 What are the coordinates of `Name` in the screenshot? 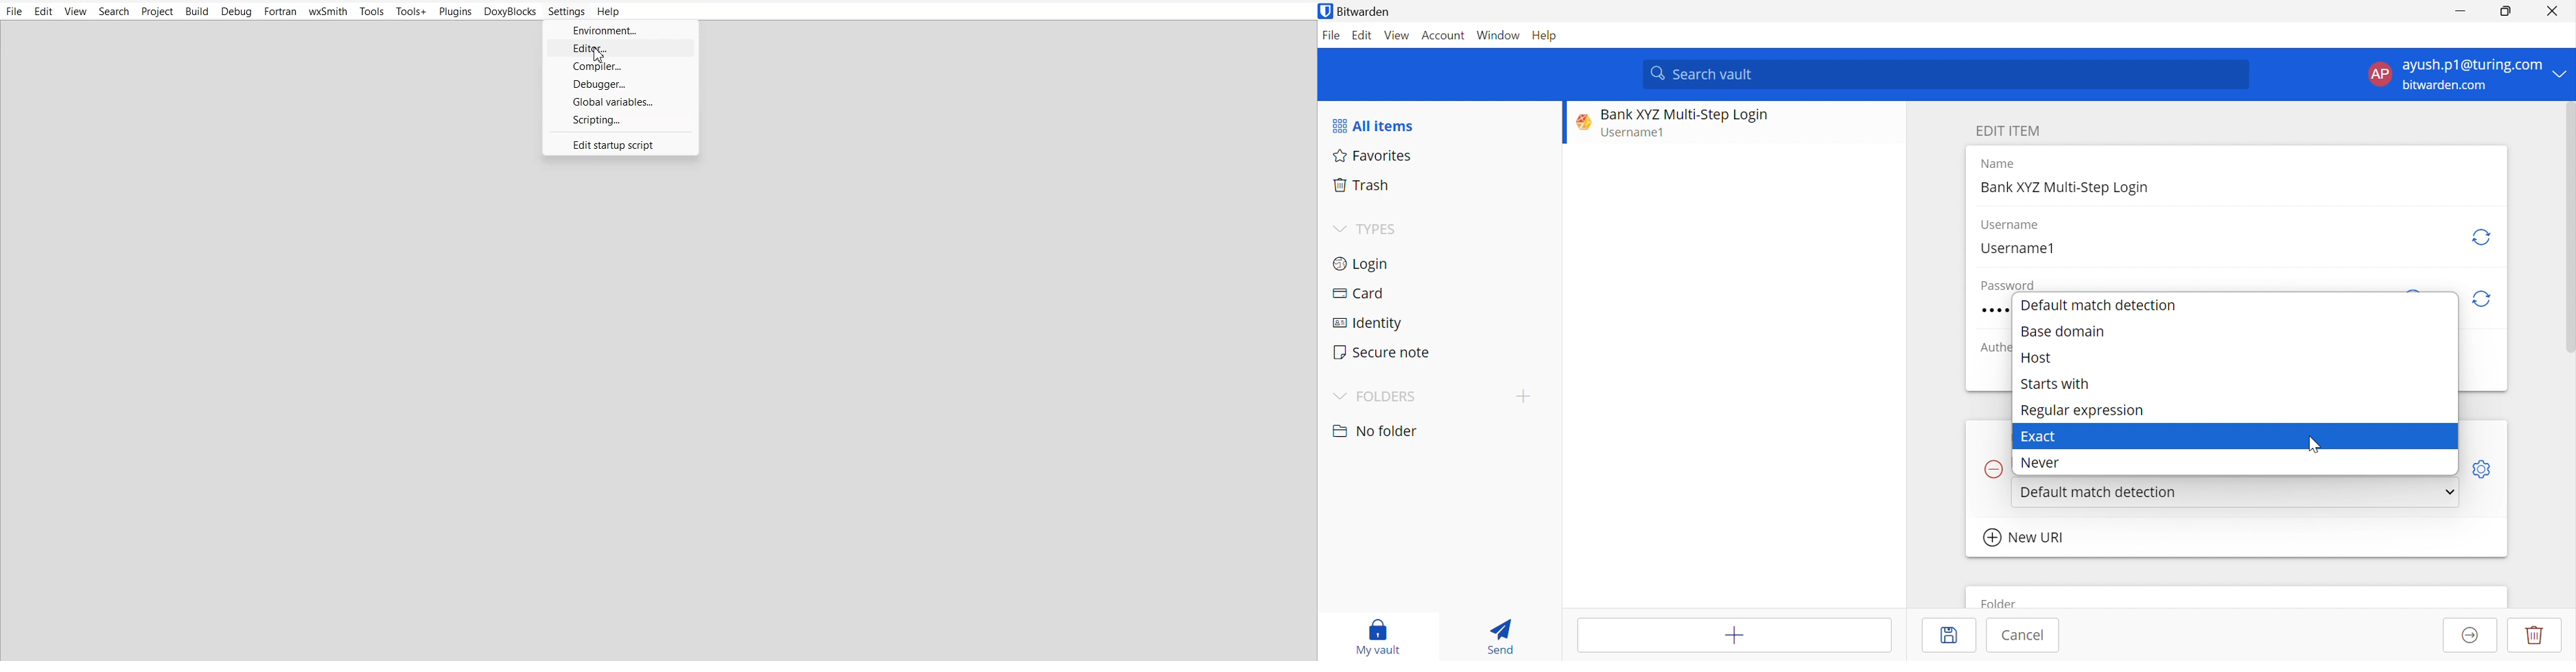 It's located at (2001, 164).